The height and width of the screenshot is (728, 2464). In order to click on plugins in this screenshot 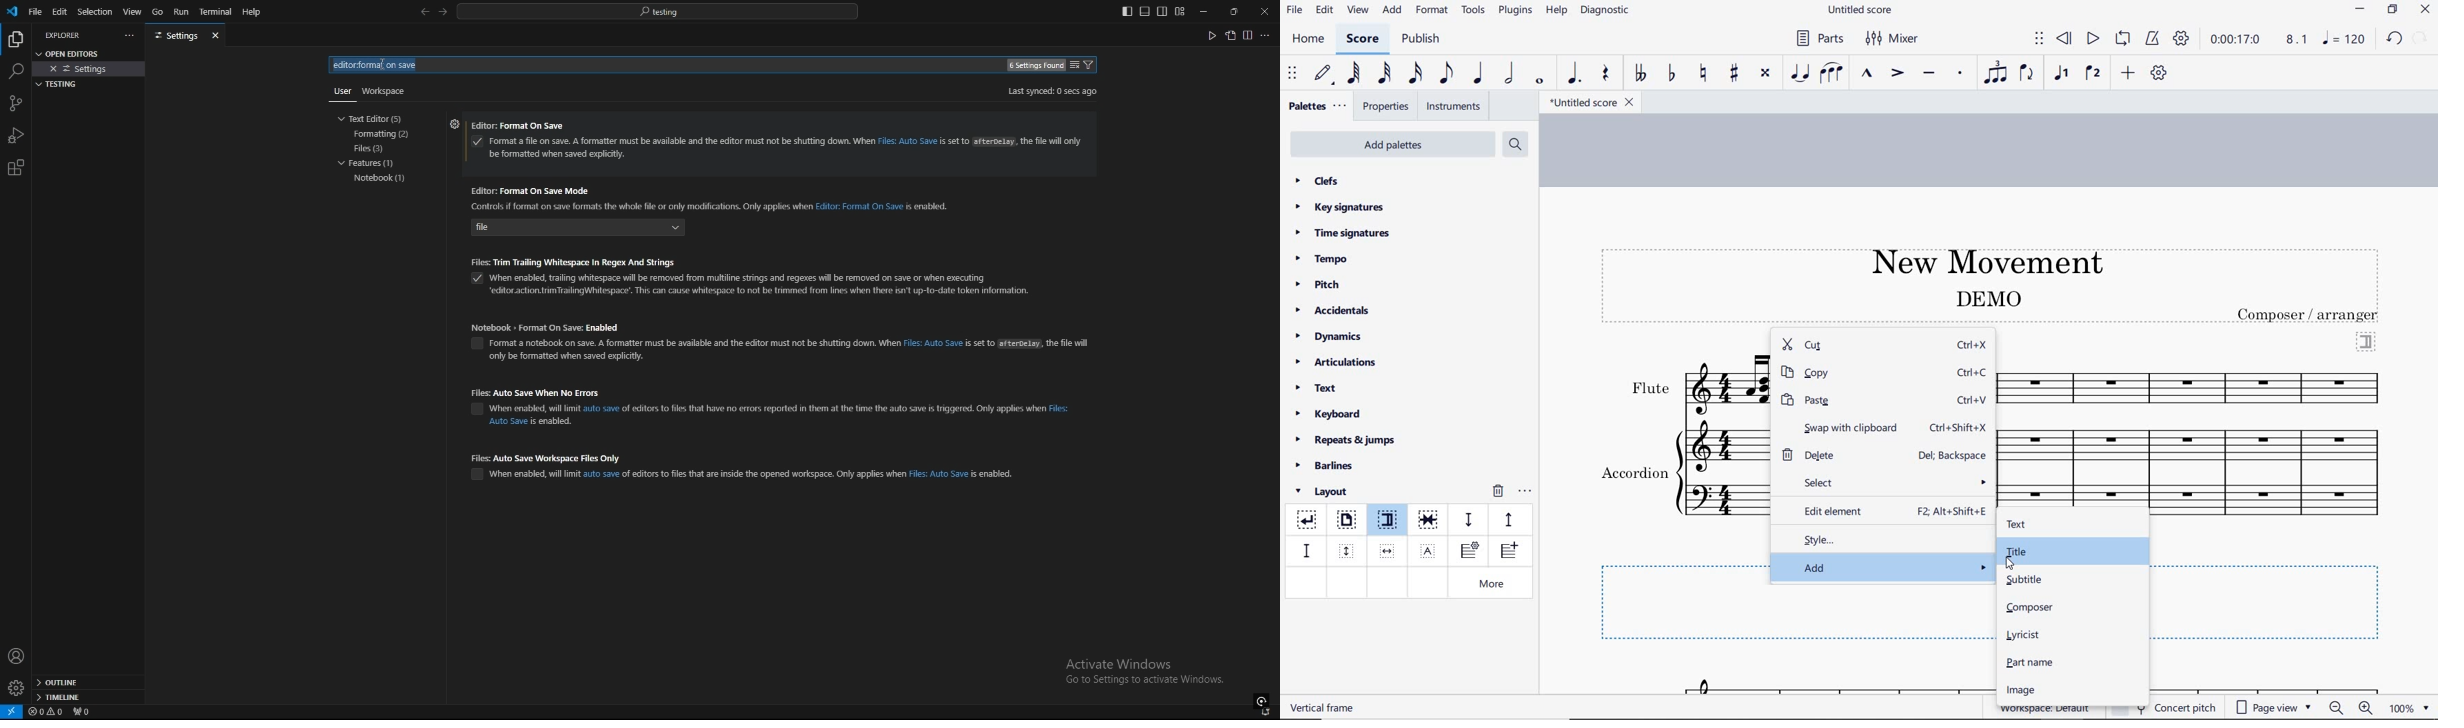, I will do `click(1515, 11)`.